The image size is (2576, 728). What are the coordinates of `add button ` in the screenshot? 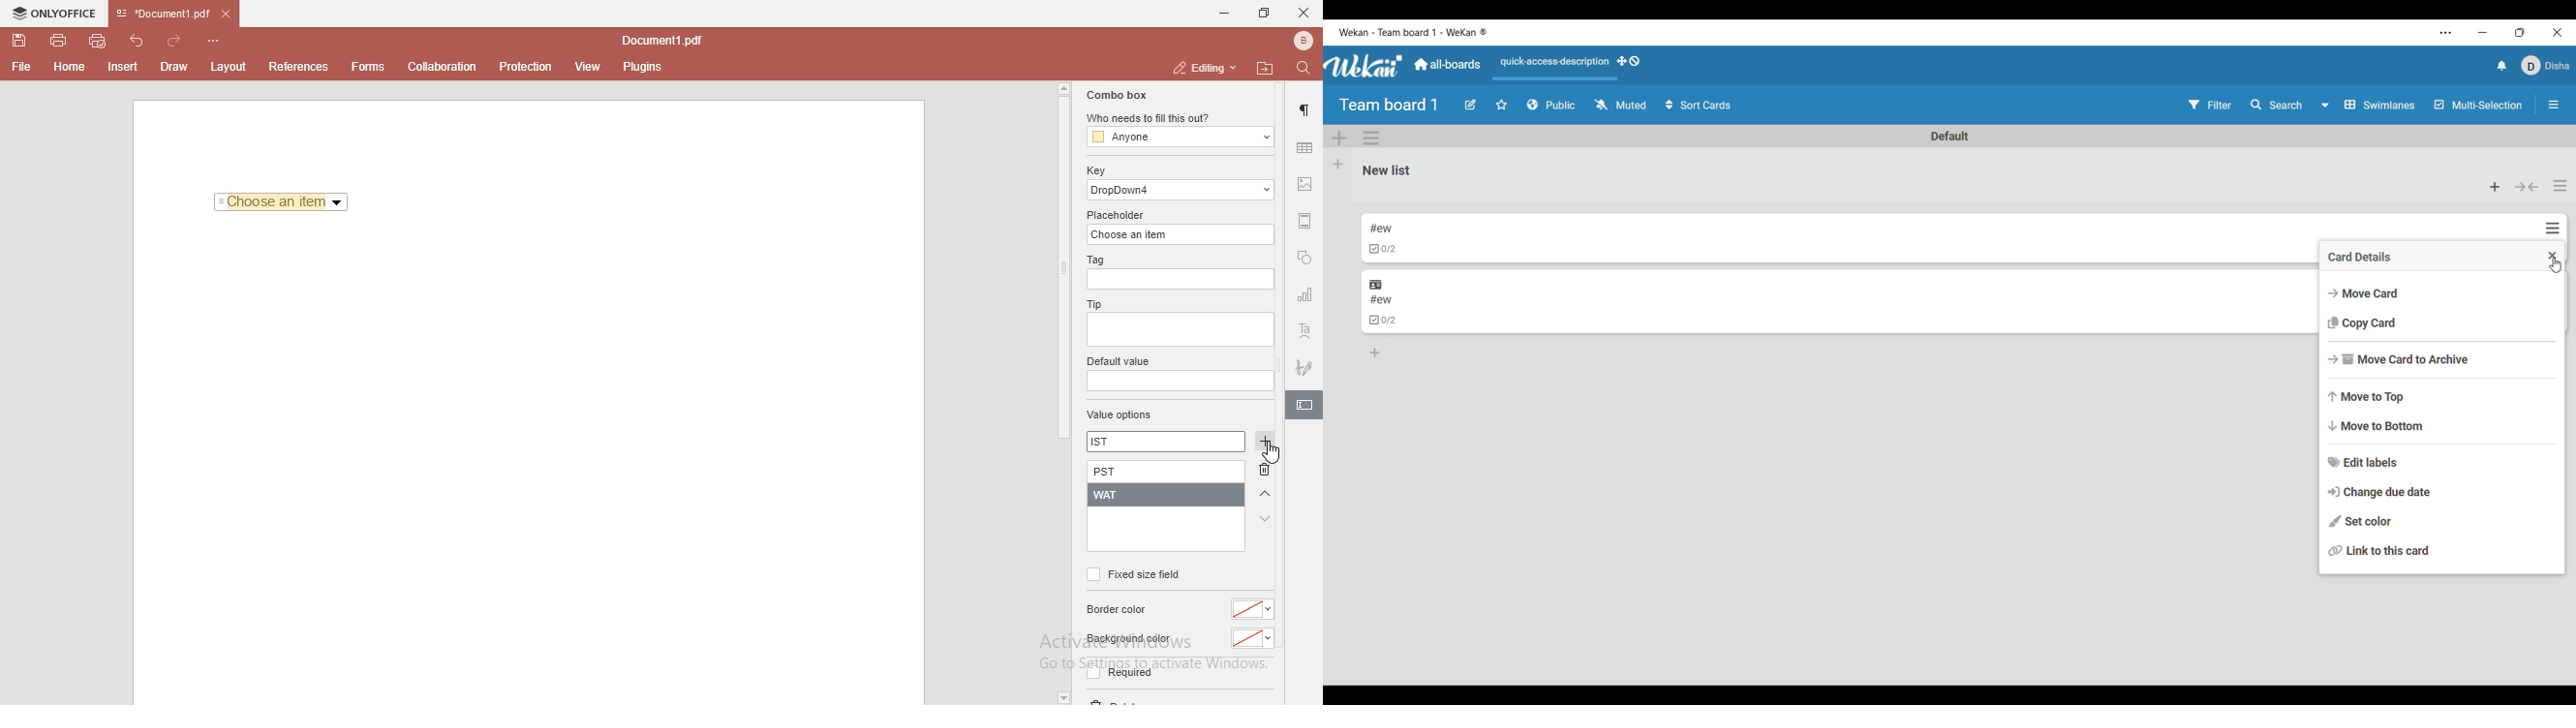 It's located at (1264, 440).